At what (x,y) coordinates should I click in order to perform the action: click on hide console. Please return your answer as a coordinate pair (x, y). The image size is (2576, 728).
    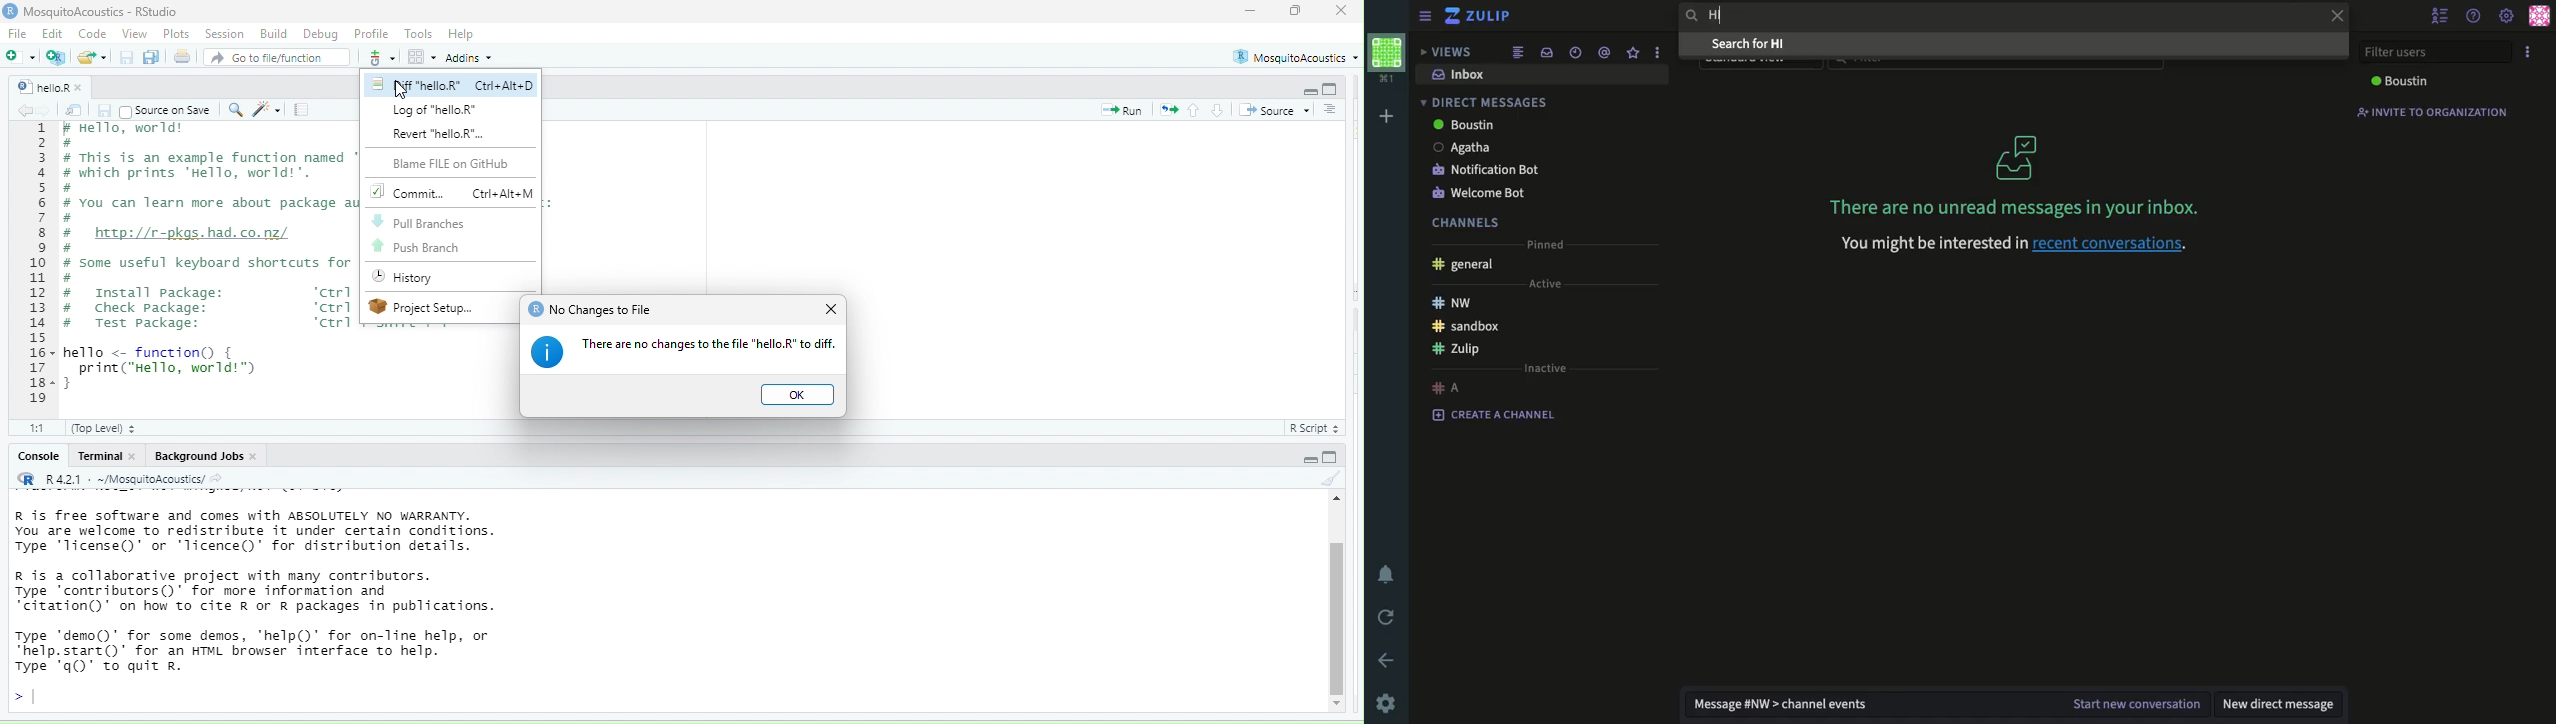
    Looking at the image, I should click on (1333, 458).